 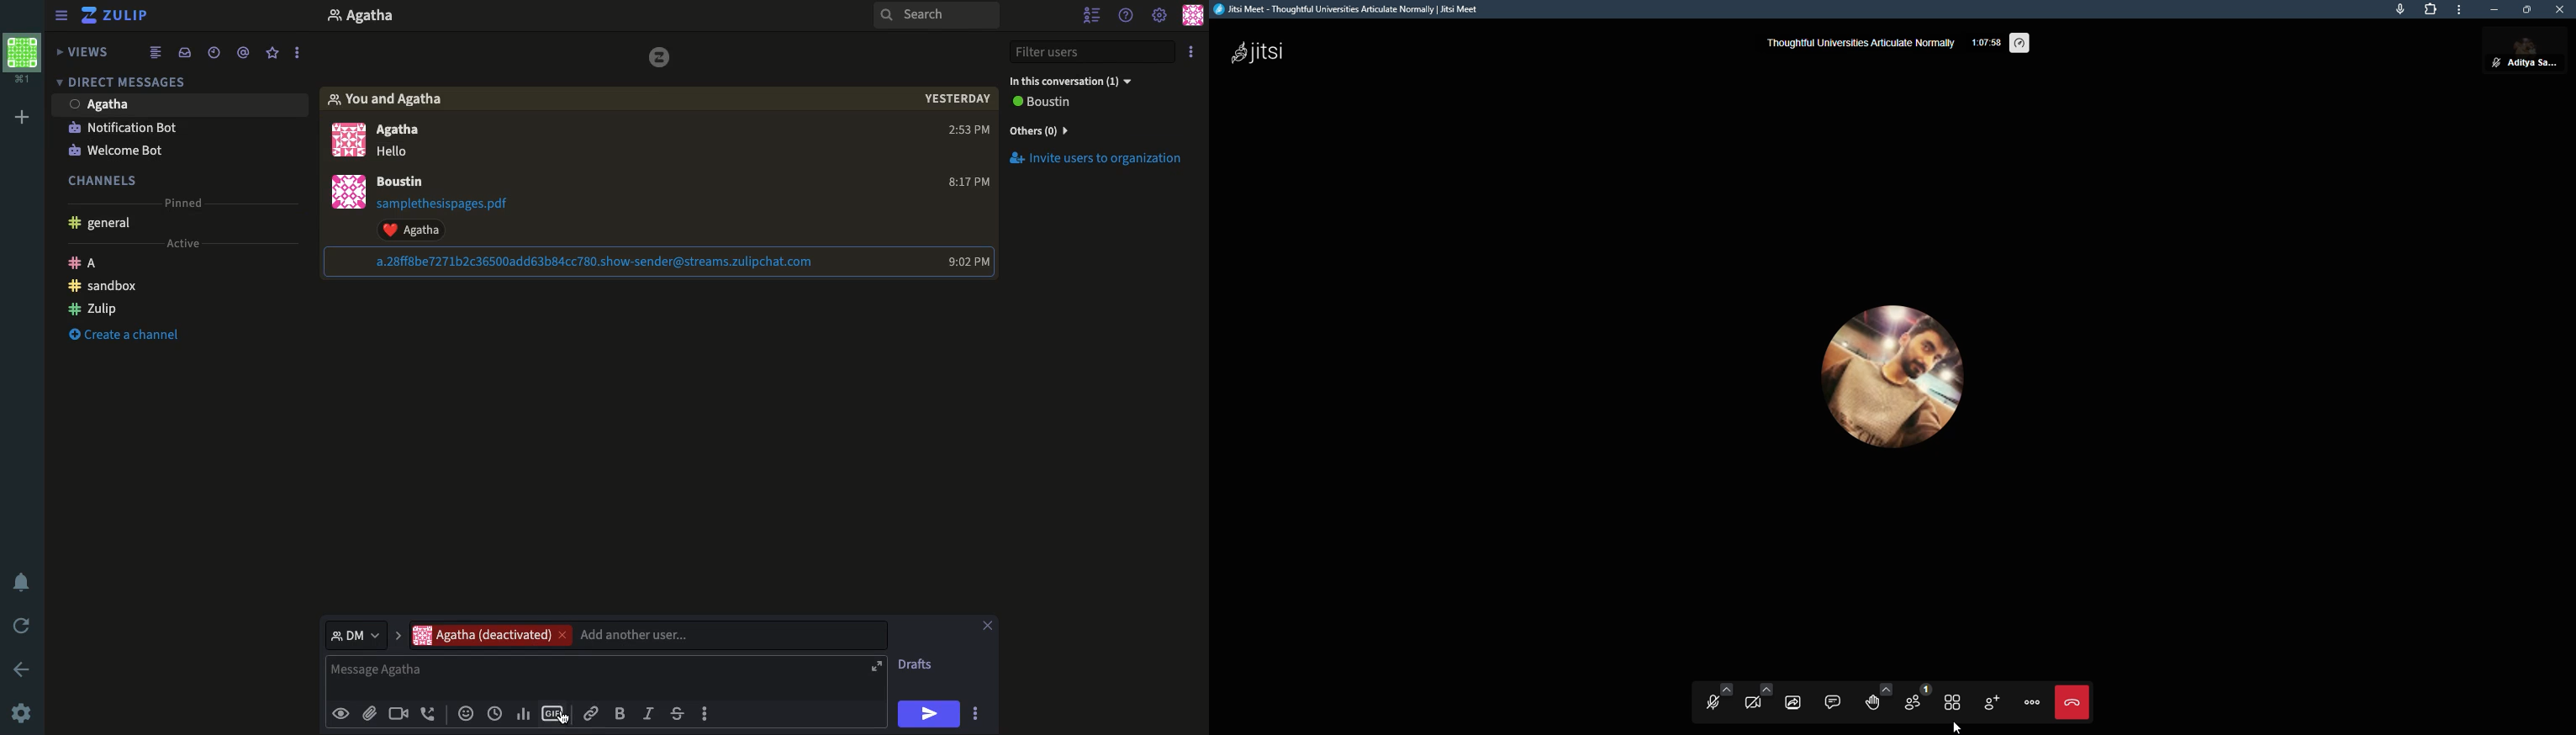 What do you see at coordinates (1098, 131) in the screenshot?
I see `Invite users to organization` at bounding box center [1098, 131].